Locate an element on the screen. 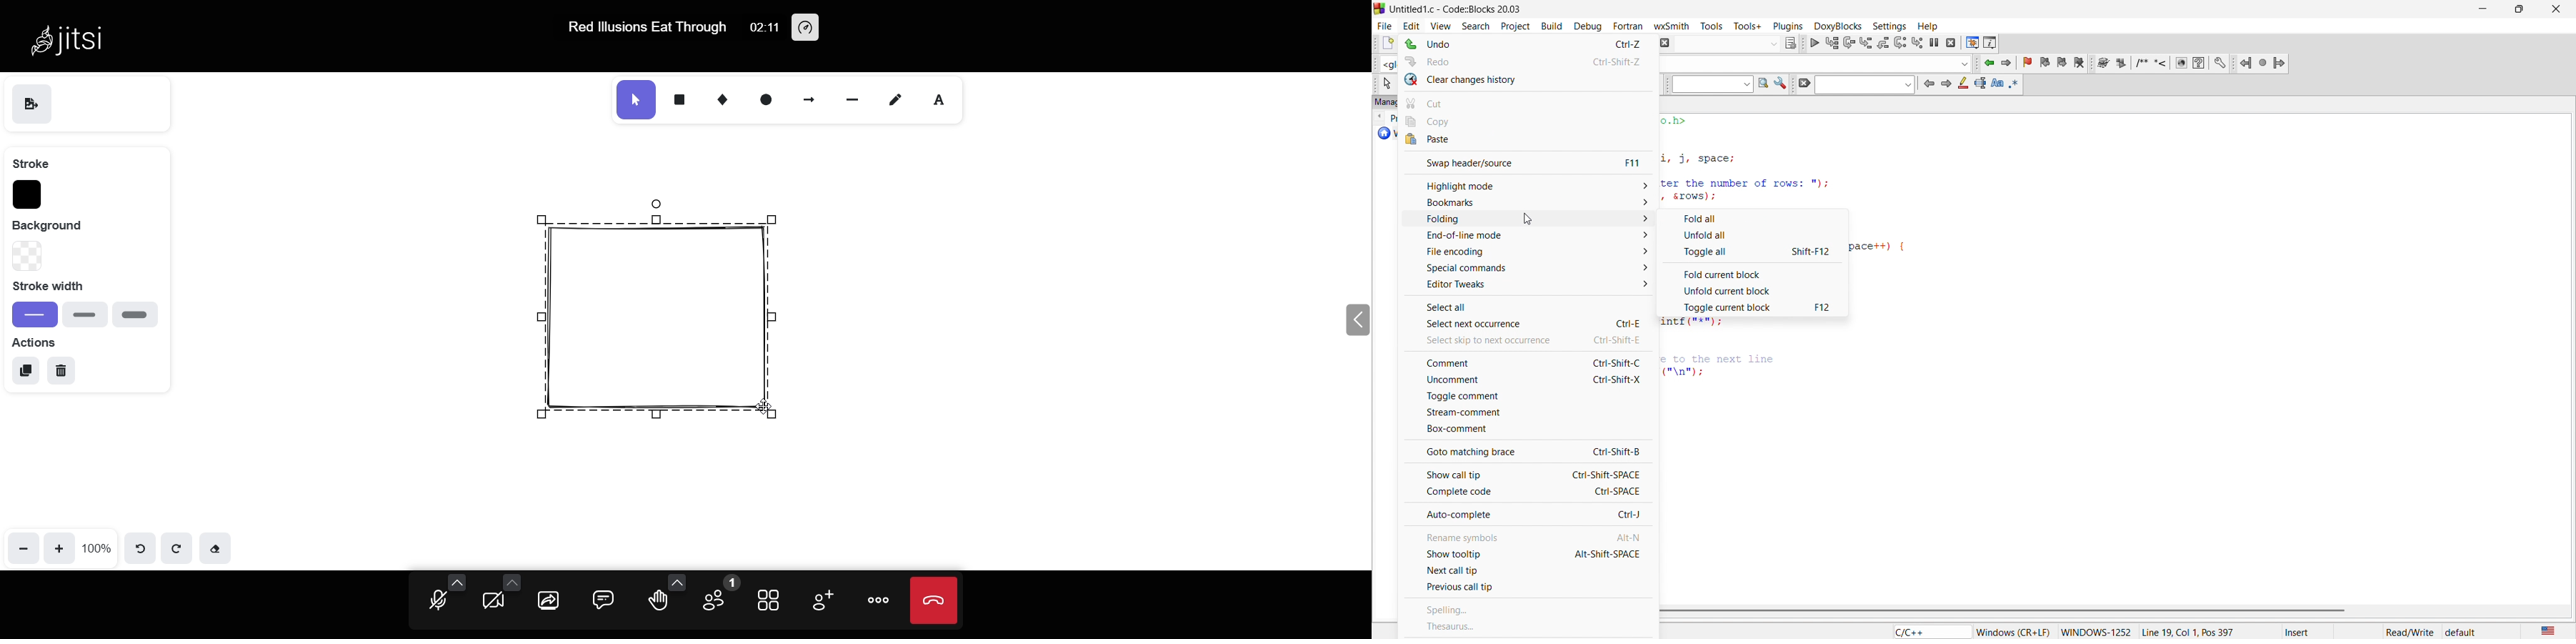  setting is located at coordinates (1887, 25).